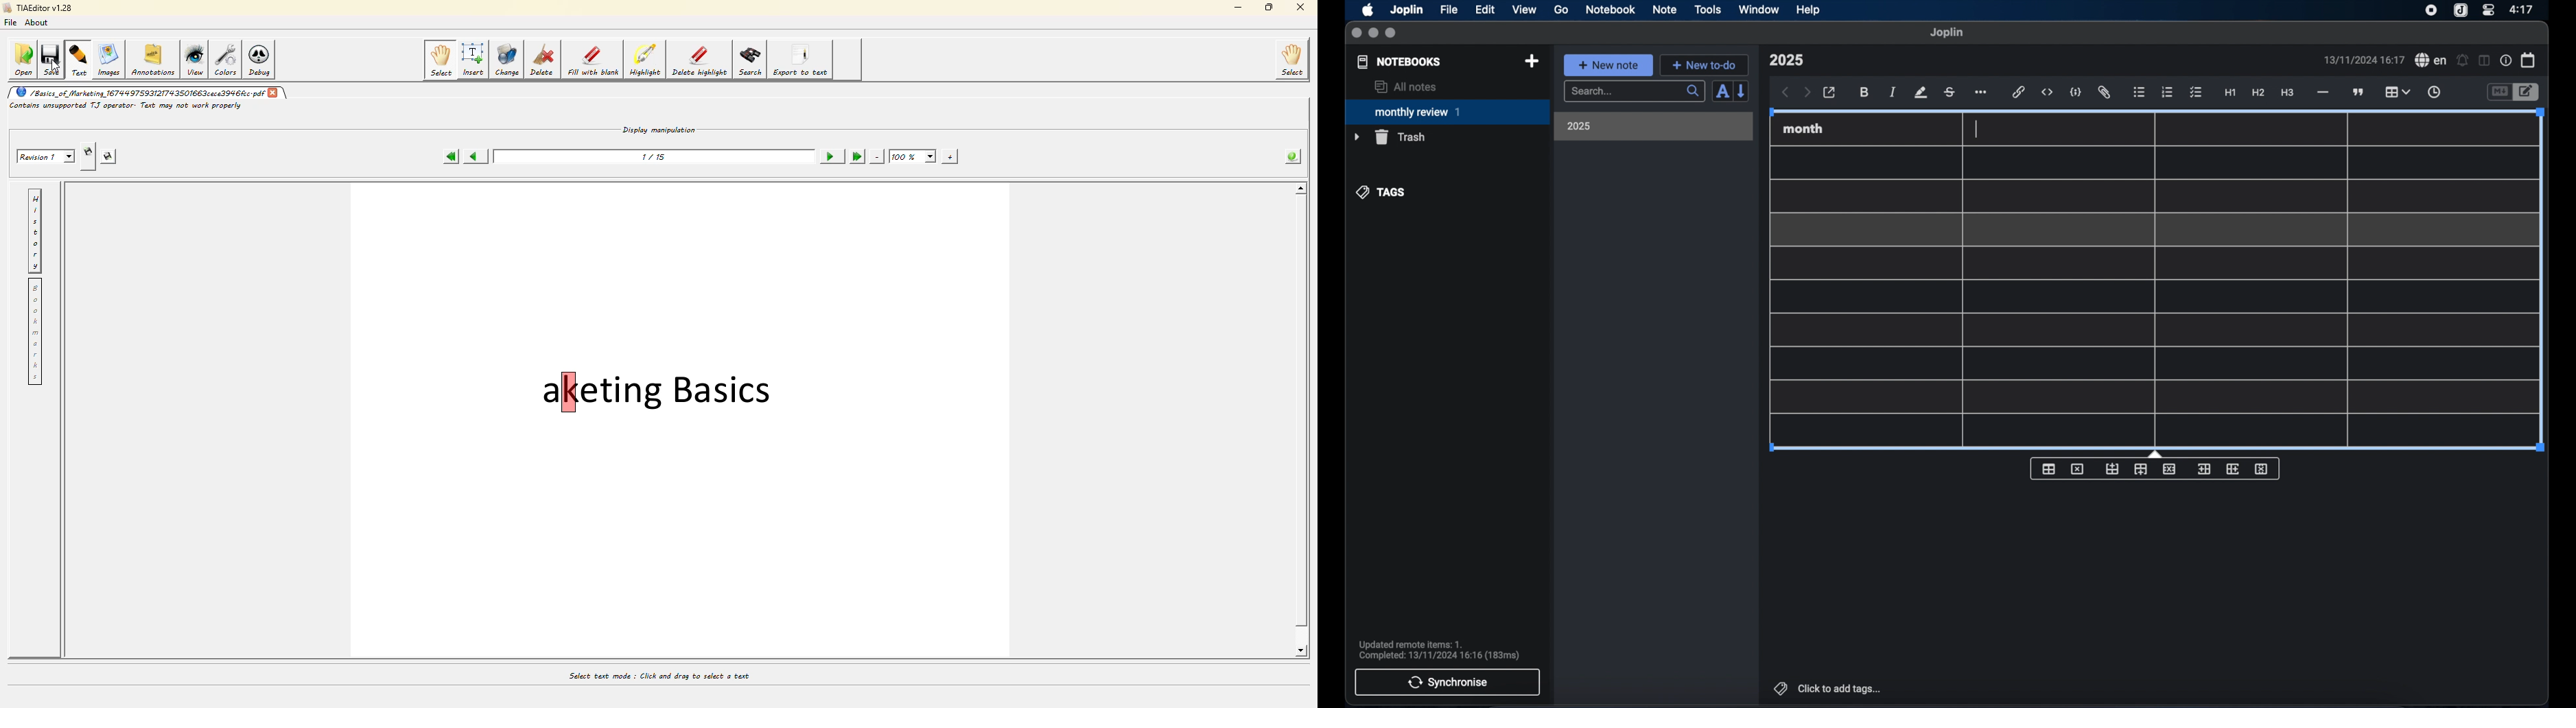 This screenshot has width=2576, height=728. I want to click on open in external editor, so click(1830, 93).